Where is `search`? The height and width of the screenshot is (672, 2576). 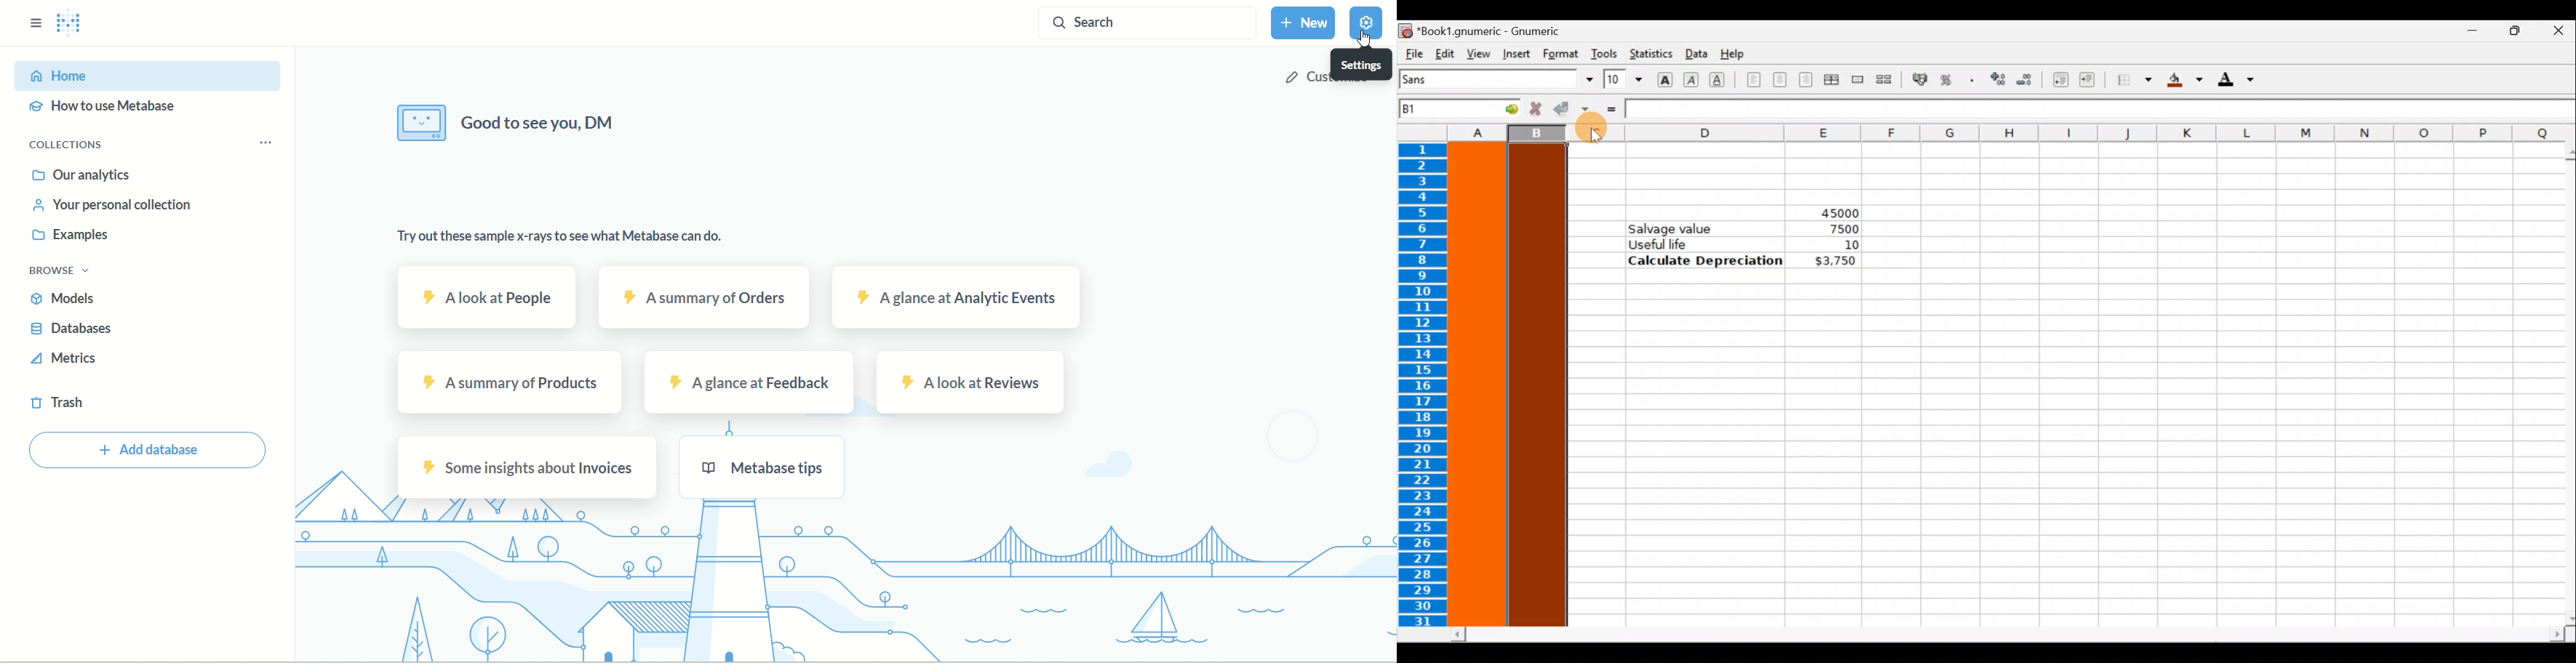
search is located at coordinates (1150, 23).